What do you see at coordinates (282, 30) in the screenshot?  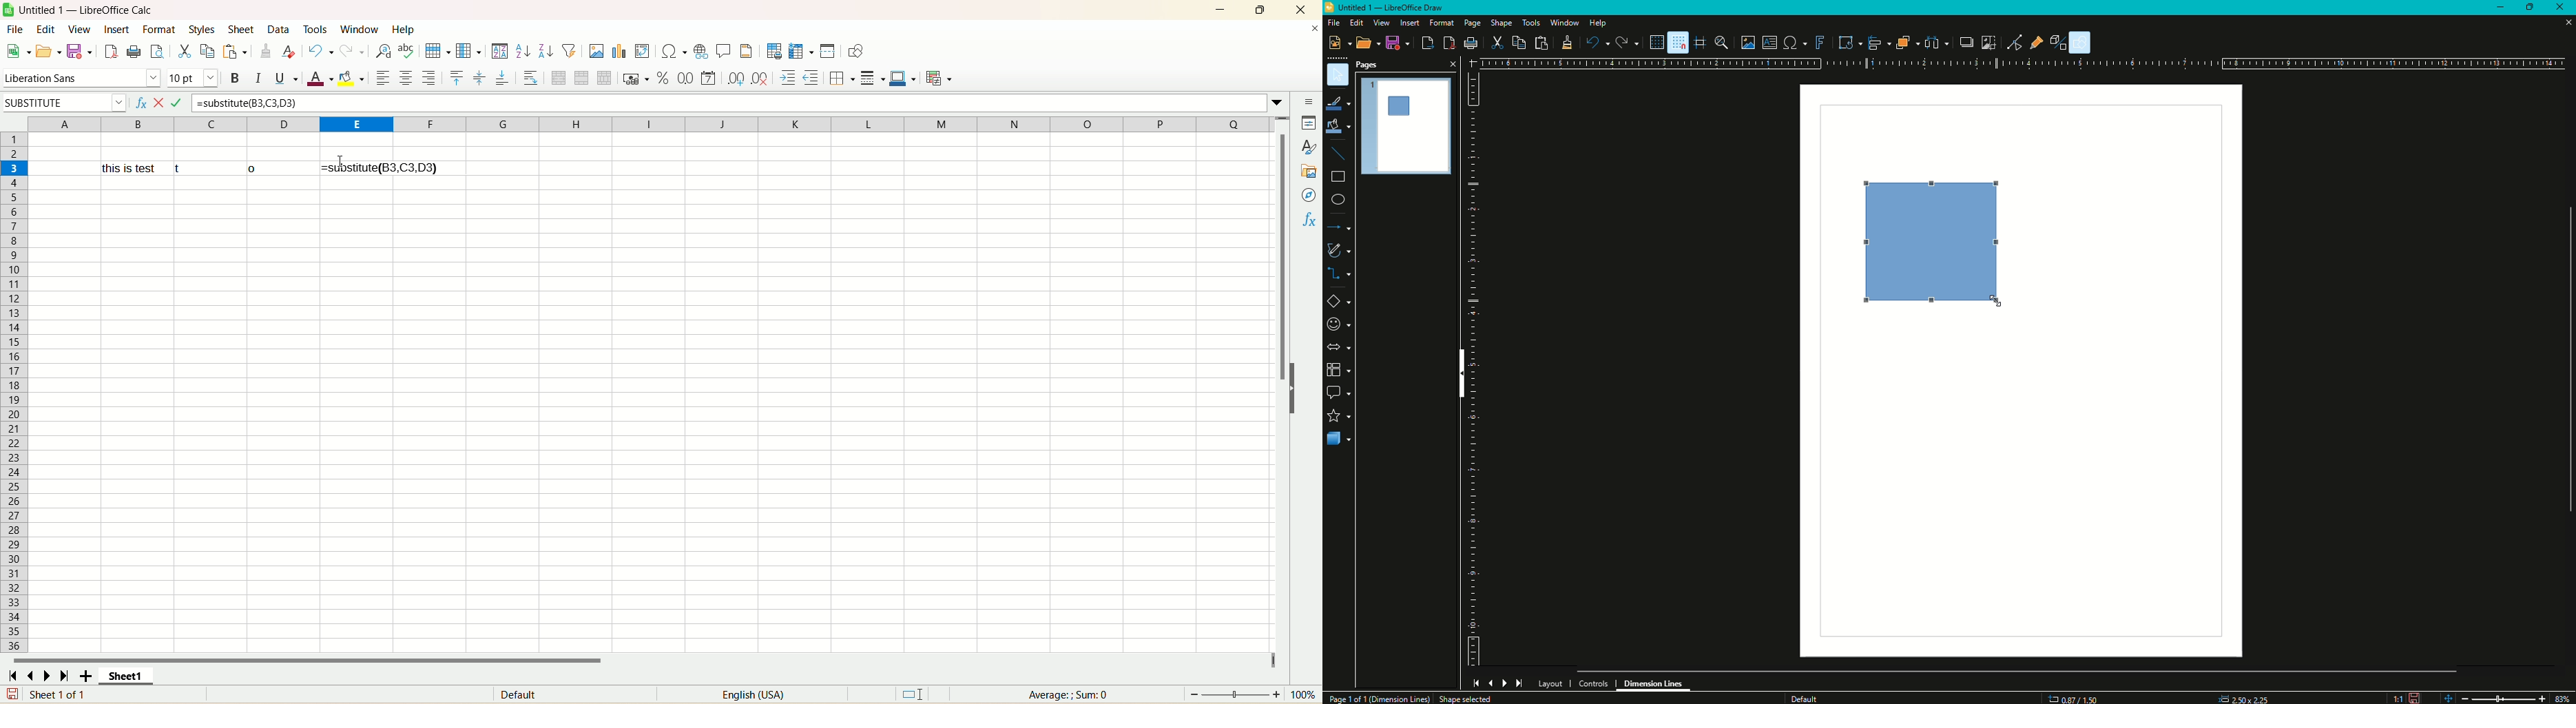 I see `data` at bounding box center [282, 30].